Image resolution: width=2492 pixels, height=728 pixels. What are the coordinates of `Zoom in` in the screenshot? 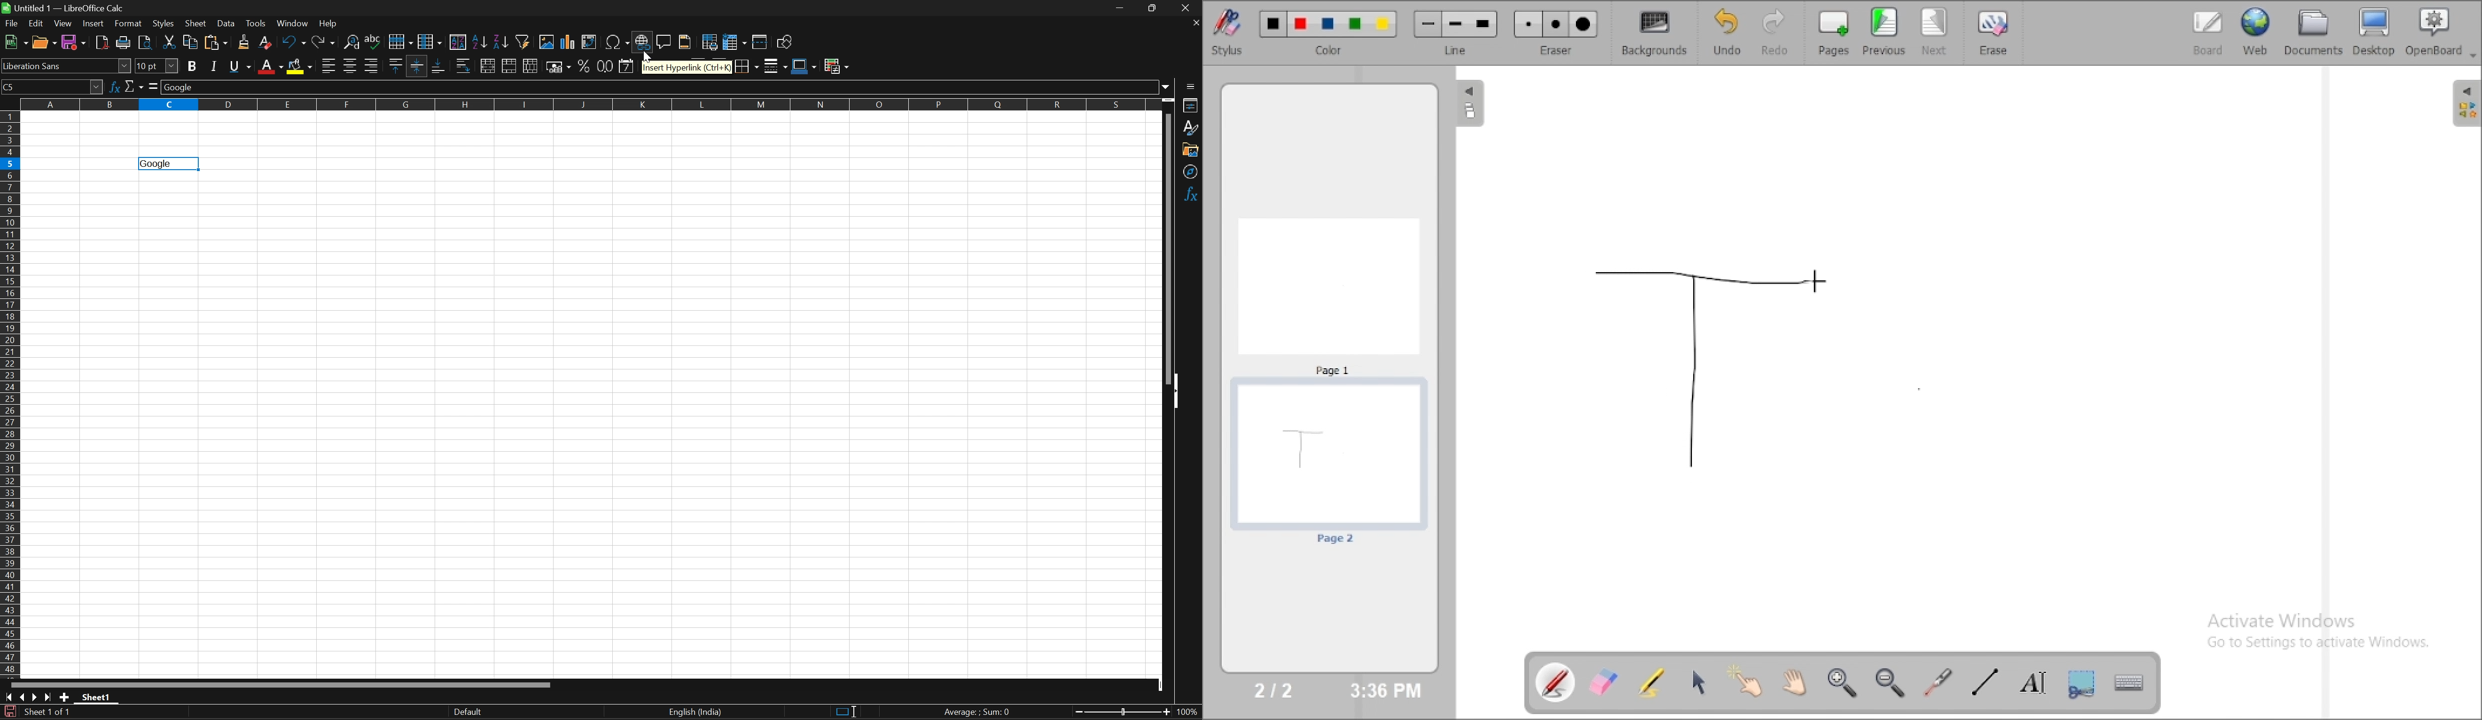 It's located at (1075, 713).